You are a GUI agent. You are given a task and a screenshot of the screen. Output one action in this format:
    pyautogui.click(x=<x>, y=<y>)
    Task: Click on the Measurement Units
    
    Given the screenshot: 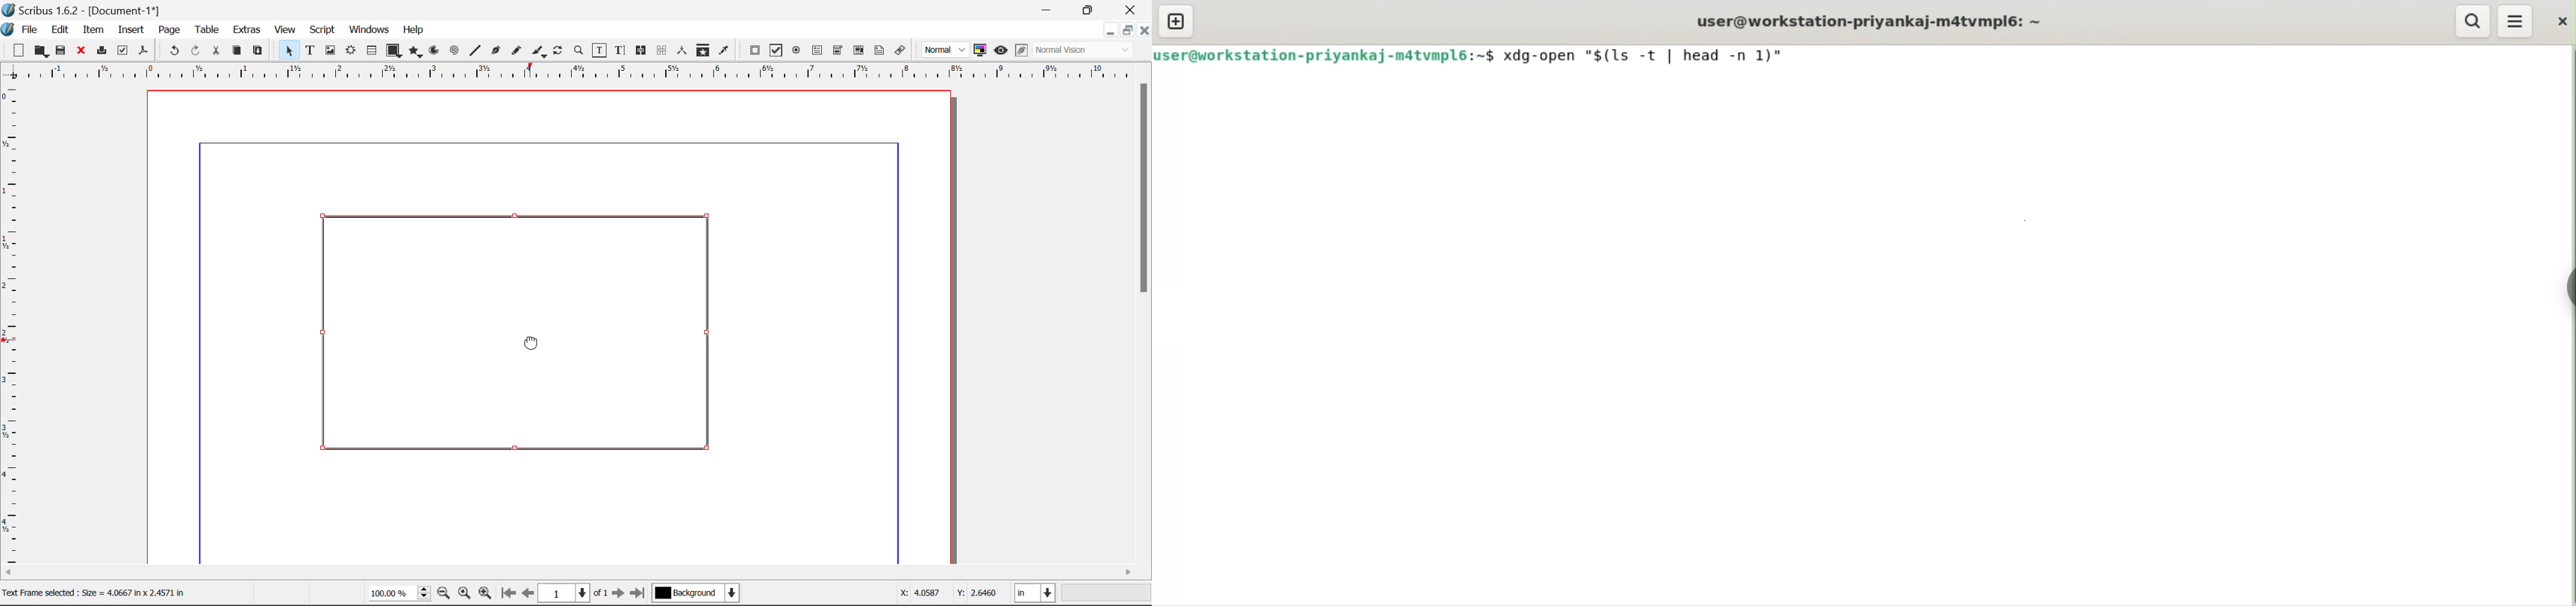 What is the action you would take?
    pyautogui.click(x=1036, y=595)
    